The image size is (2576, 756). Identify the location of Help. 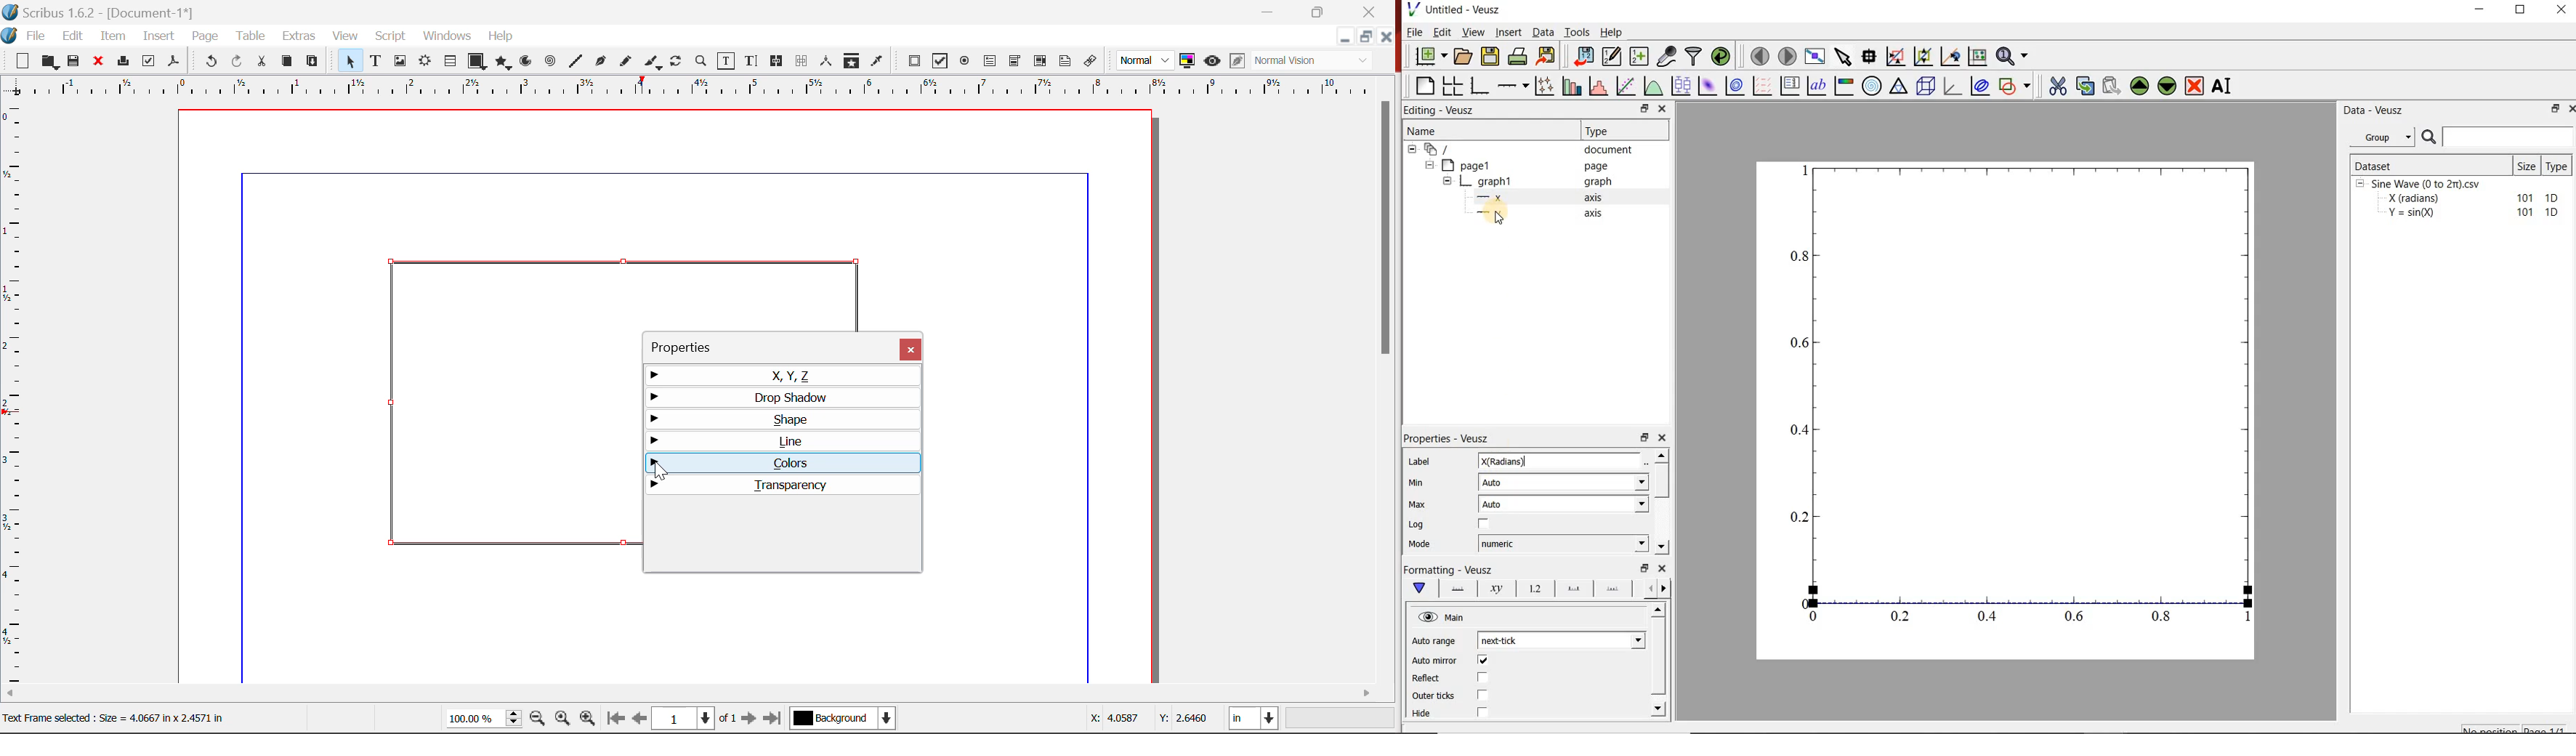
(501, 36).